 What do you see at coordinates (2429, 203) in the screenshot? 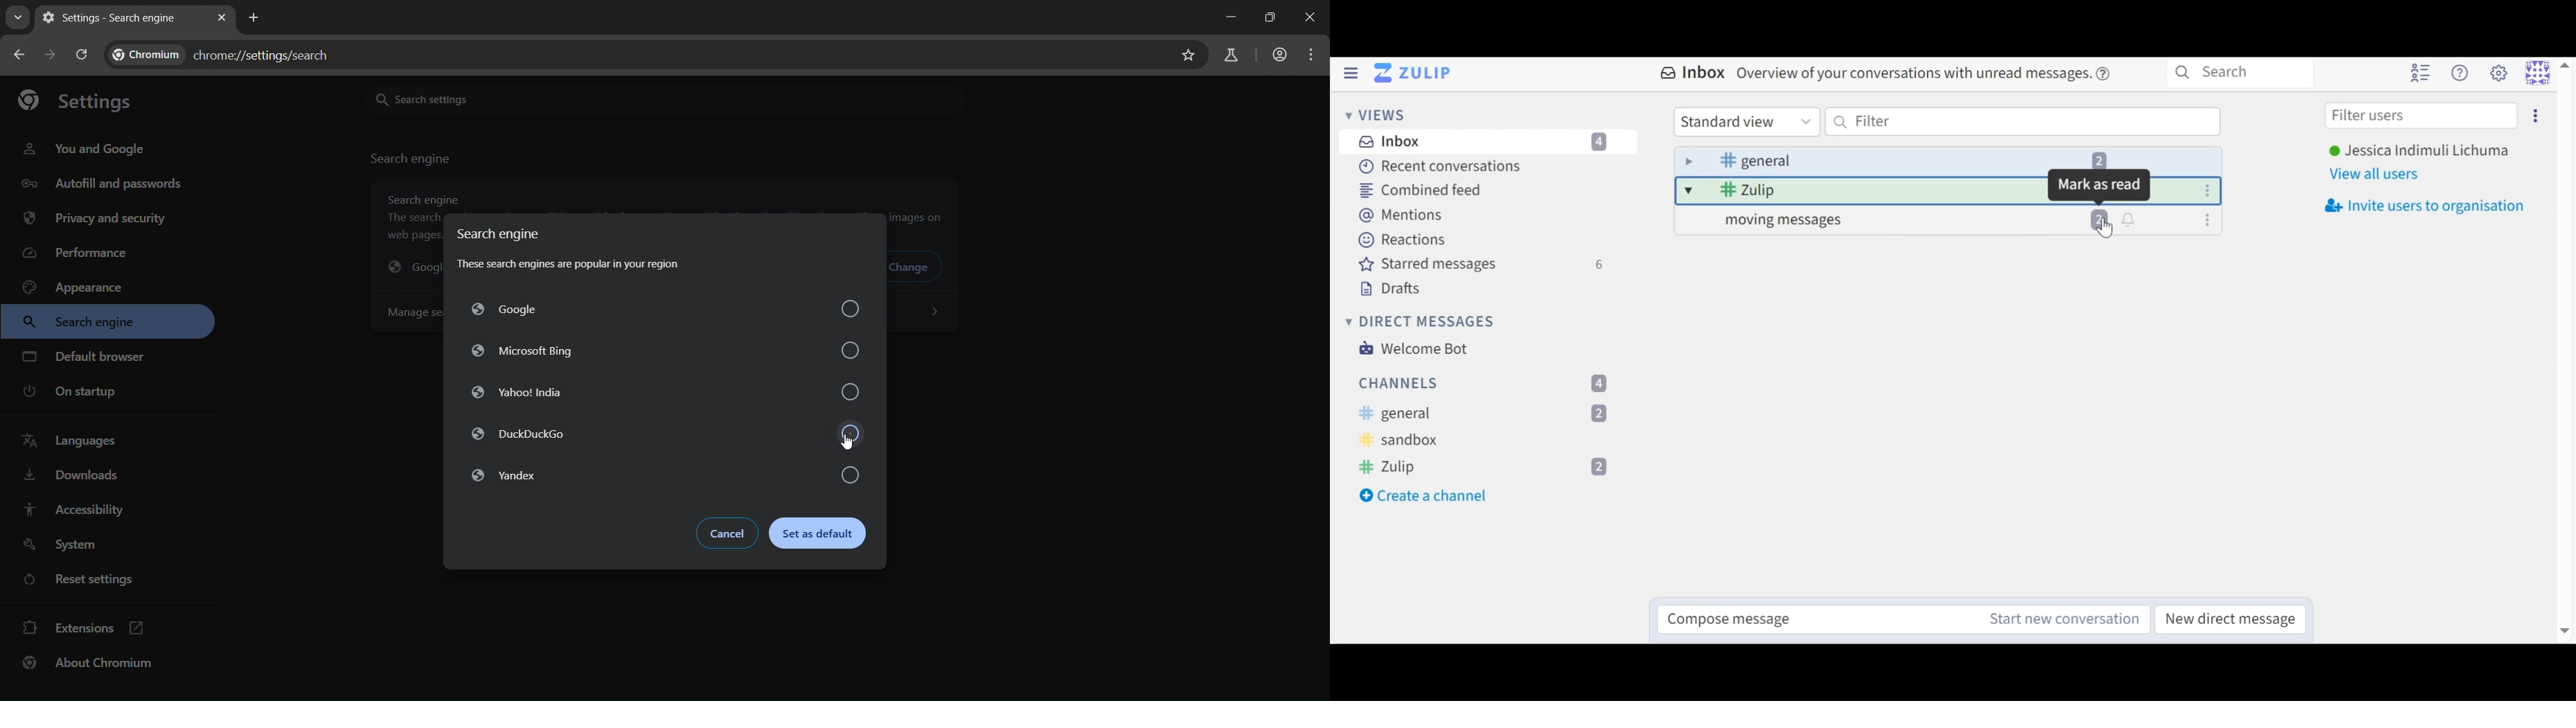
I see `Invite users to organisation` at bounding box center [2429, 203].